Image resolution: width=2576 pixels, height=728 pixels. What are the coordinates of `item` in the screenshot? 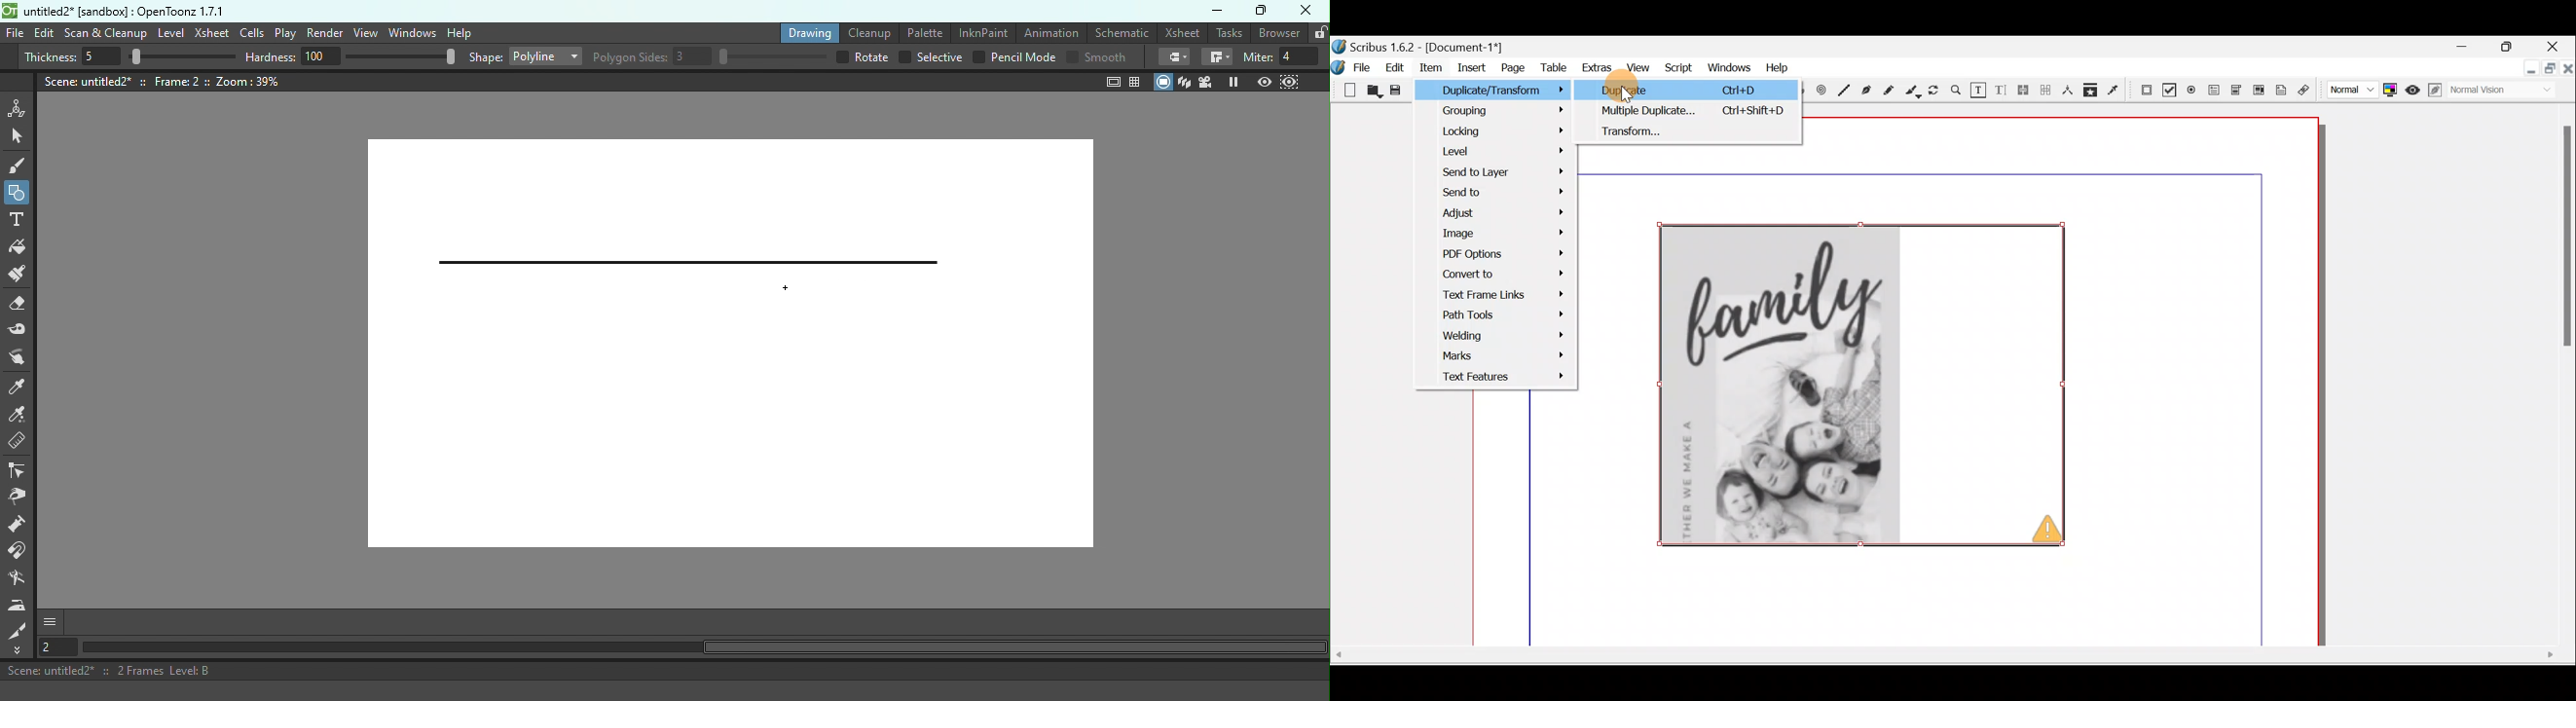 It's located at (1433, 69).